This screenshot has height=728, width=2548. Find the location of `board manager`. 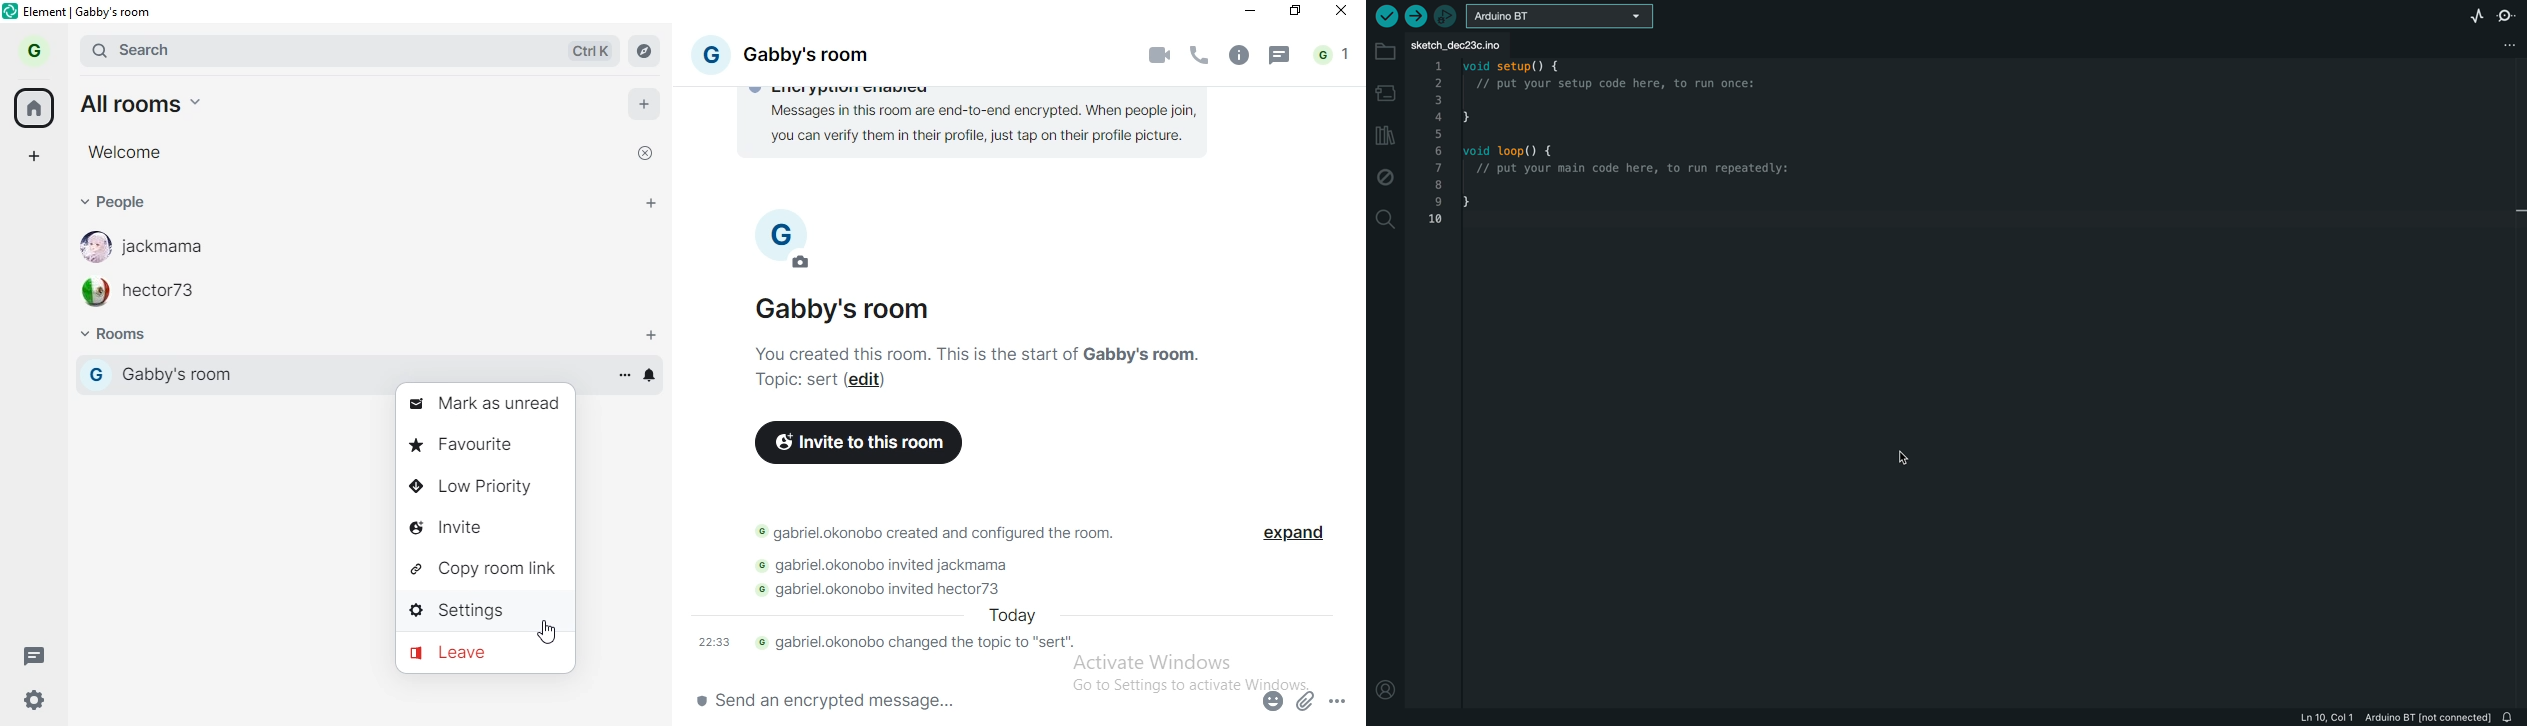

board manager is located at coordinates (1387, 93).